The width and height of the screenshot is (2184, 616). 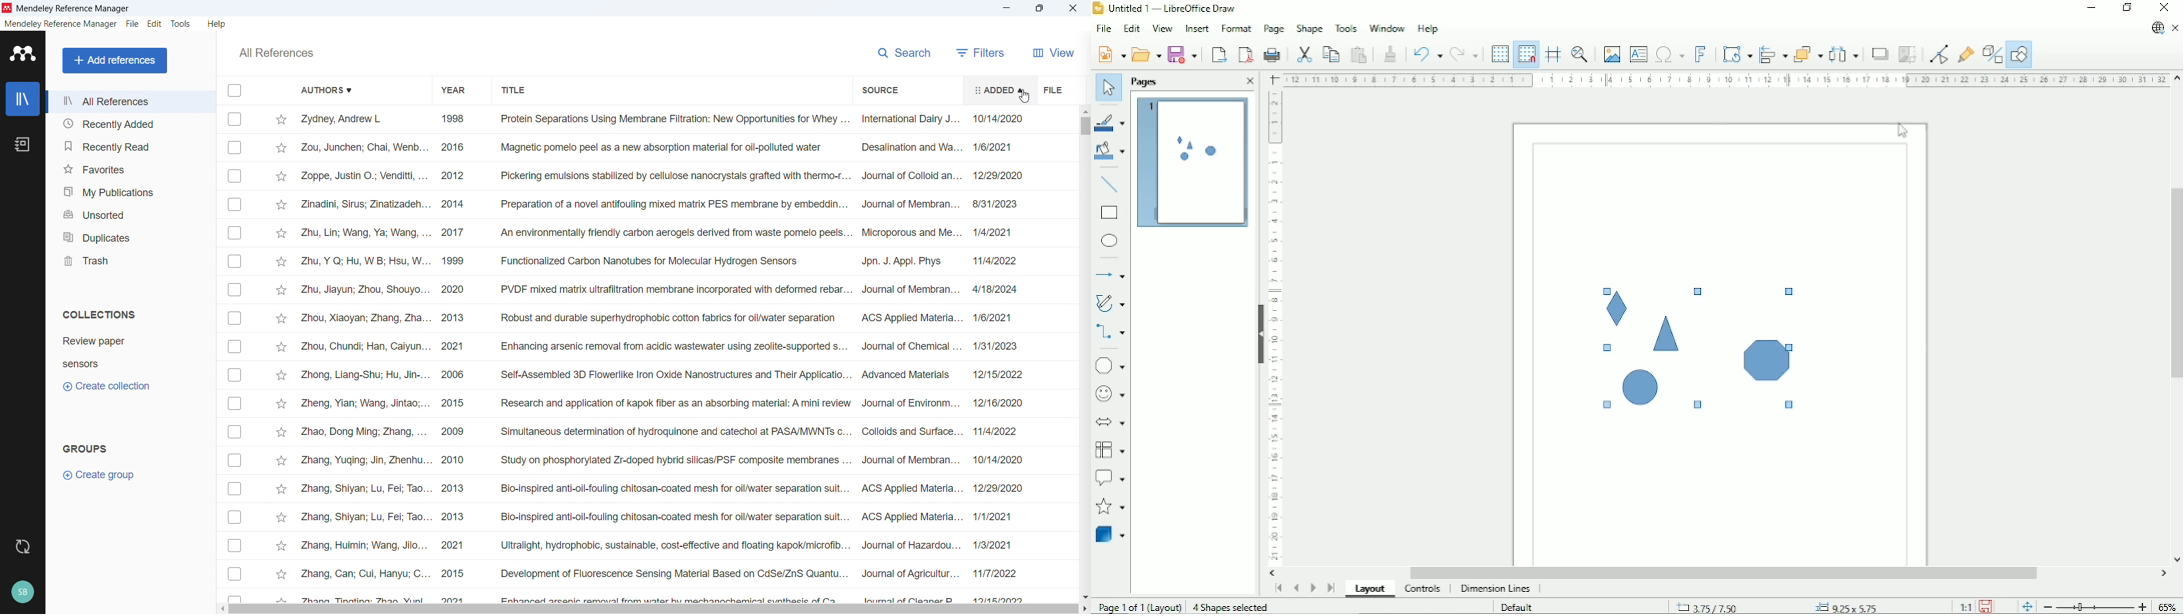 What do you see at coordinates (1611, 53) in the screenshot?
I see `Insert image` at bounding box center [1611, 53].